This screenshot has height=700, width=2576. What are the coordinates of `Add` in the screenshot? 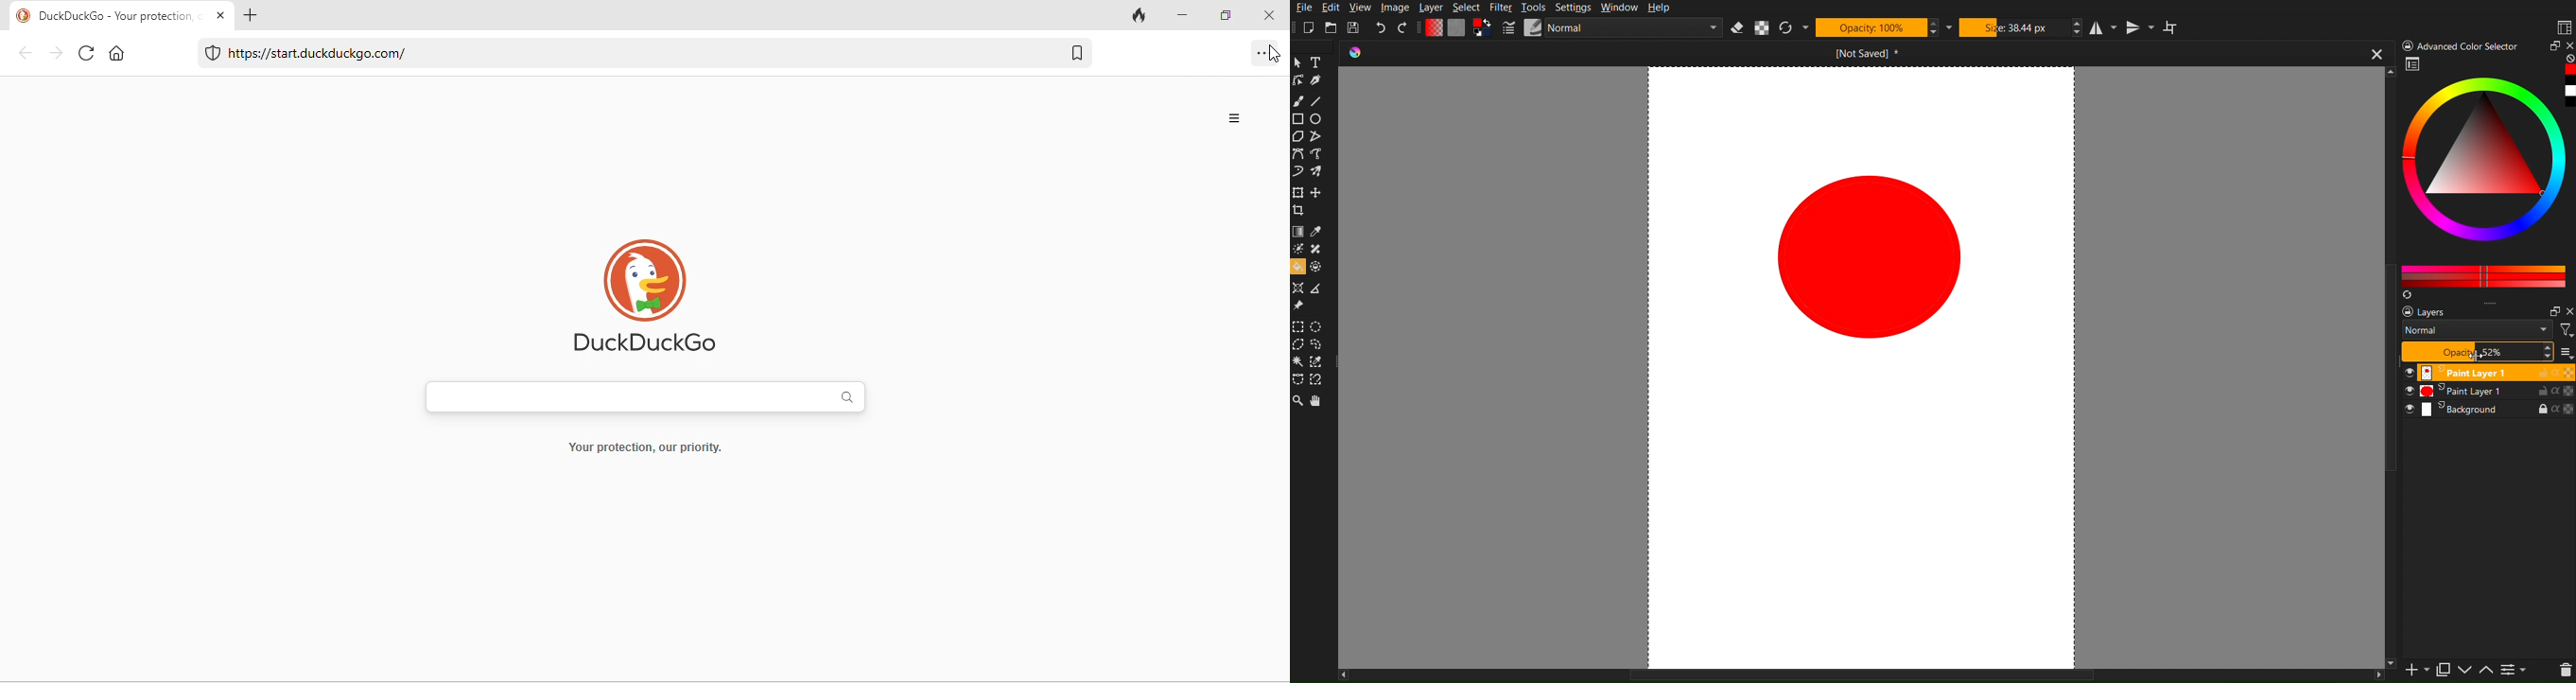 It's located at (2416, 672).